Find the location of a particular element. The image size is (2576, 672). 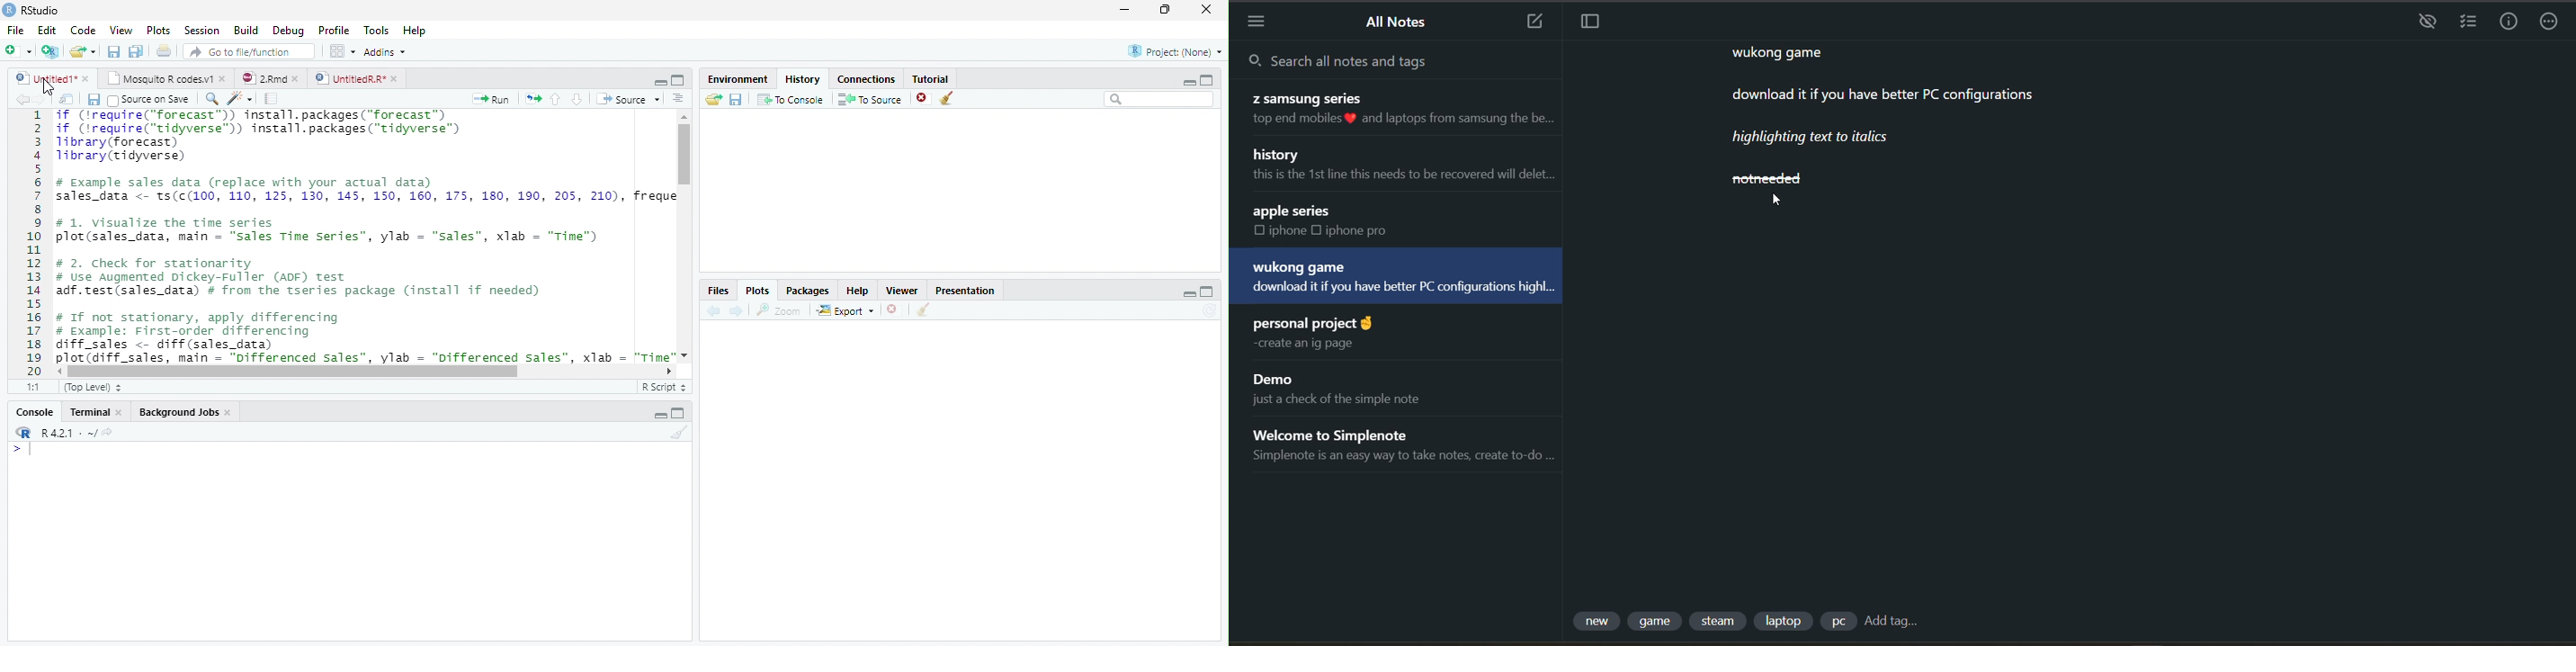

Minimize is located at coordinates (1185, 293).